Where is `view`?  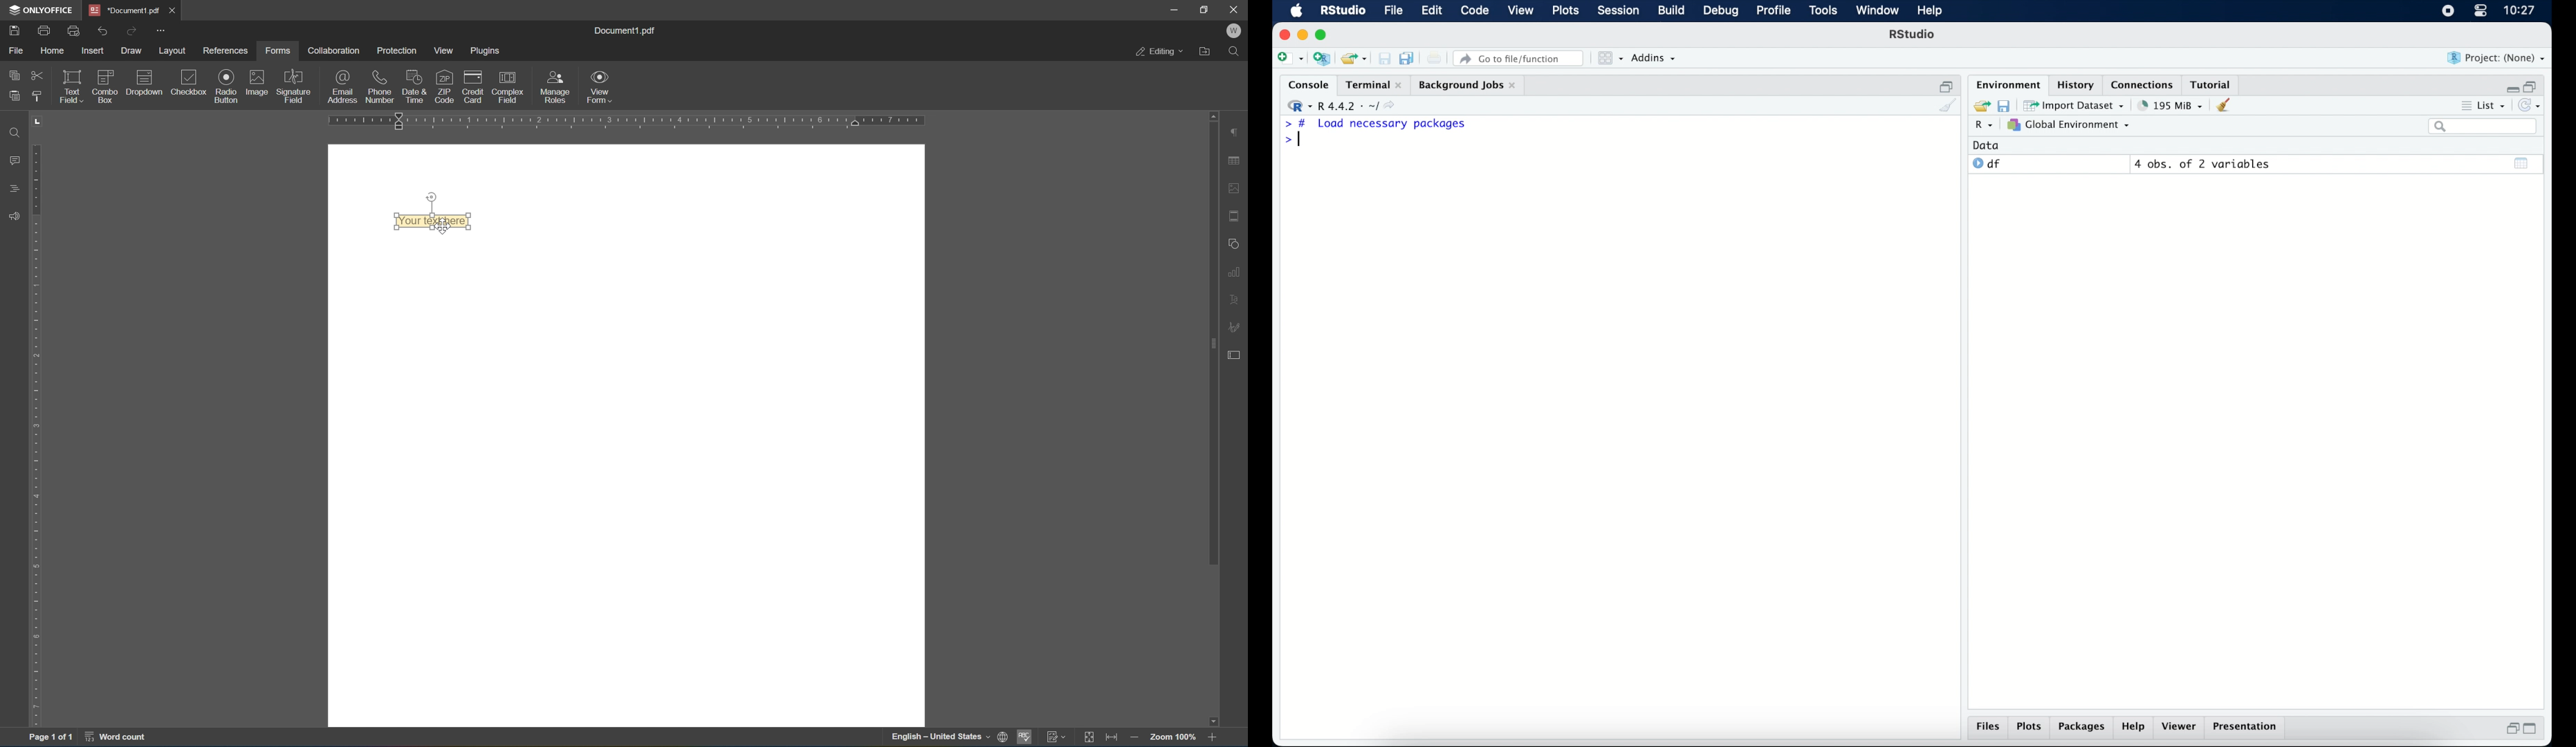 view is located at coordinates (1521, 12).